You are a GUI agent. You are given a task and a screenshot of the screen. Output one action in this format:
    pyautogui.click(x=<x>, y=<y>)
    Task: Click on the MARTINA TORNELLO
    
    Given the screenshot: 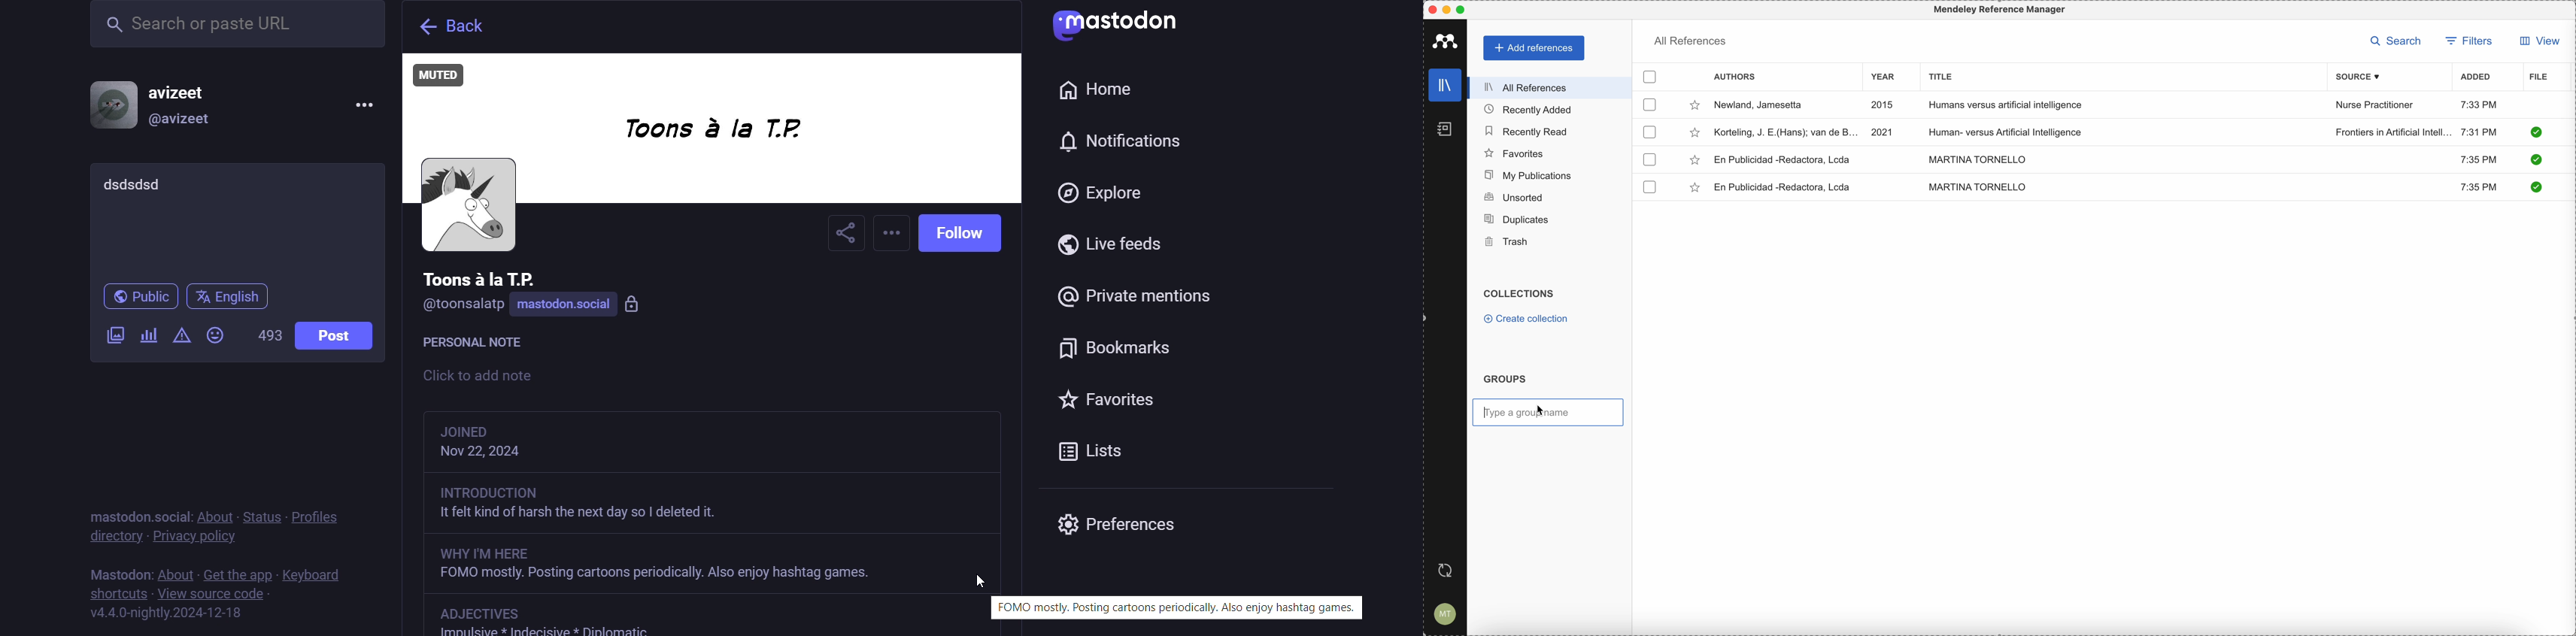 What is the action you would take?
    pyautogui.click(x=1975, y=158)
    